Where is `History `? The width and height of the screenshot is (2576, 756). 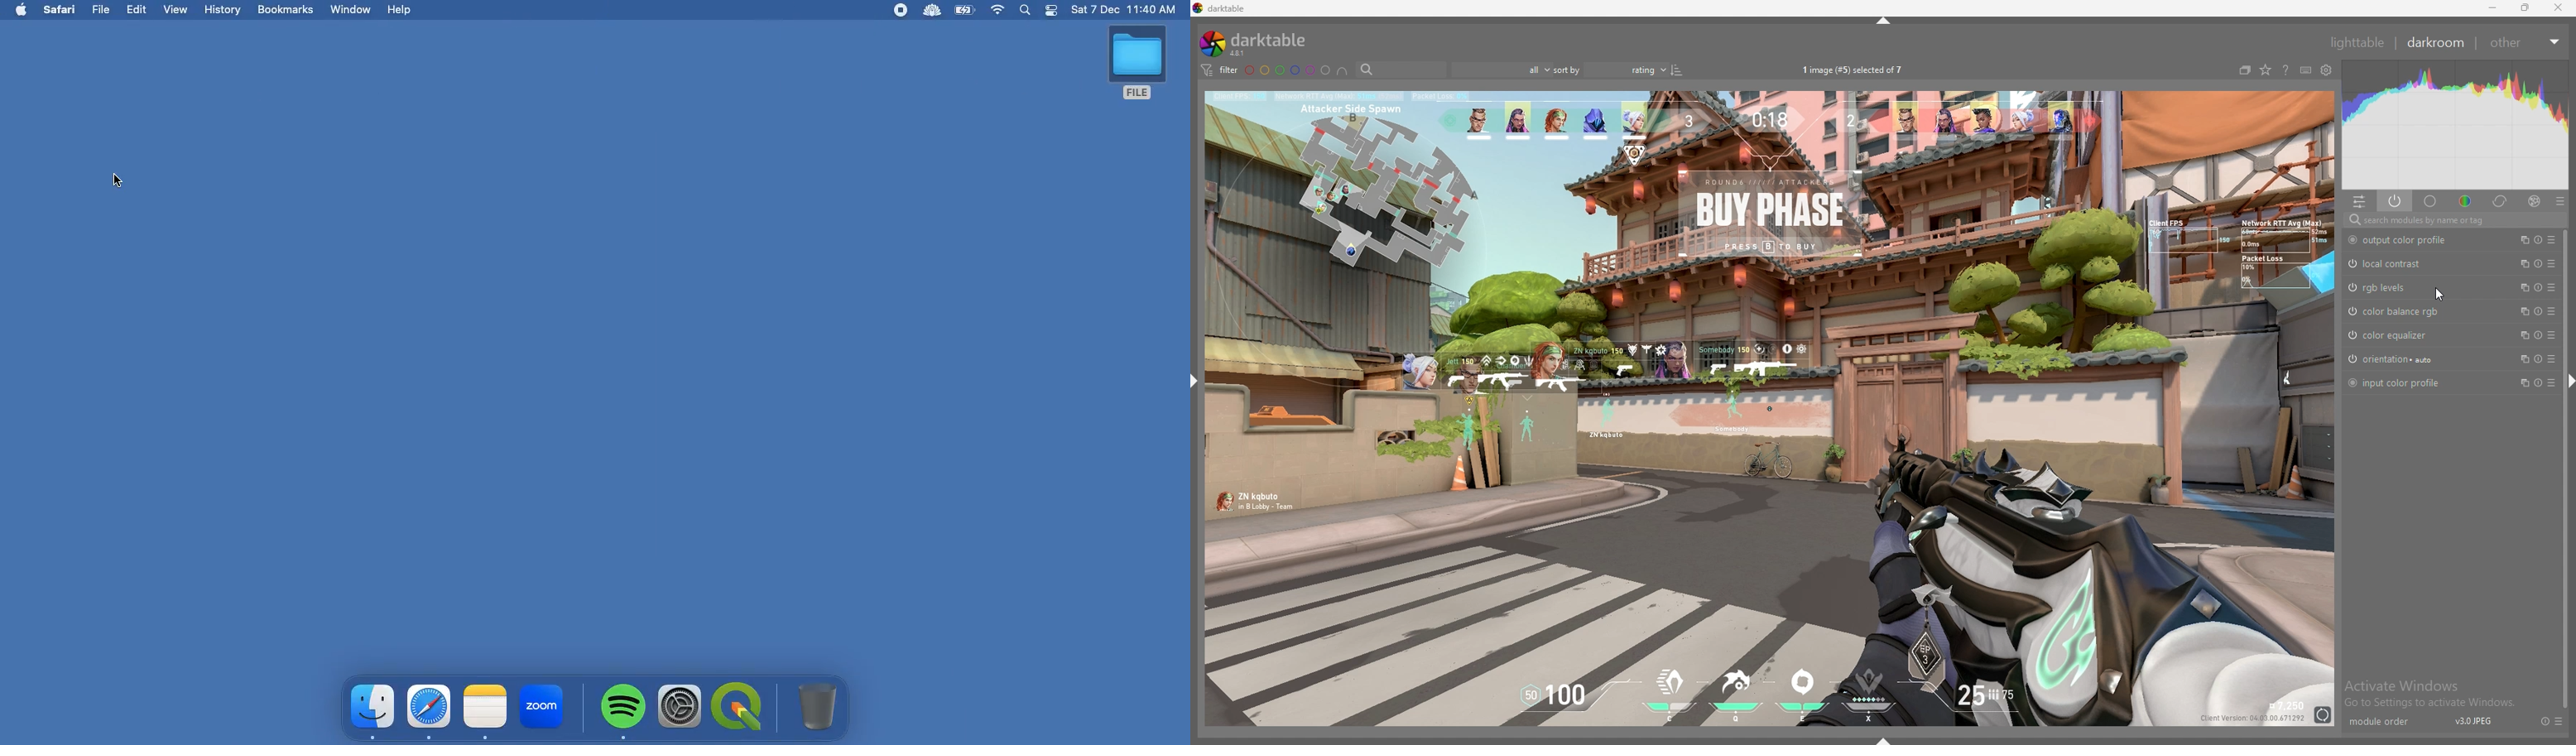
History  is located at coordinates (223, 9).